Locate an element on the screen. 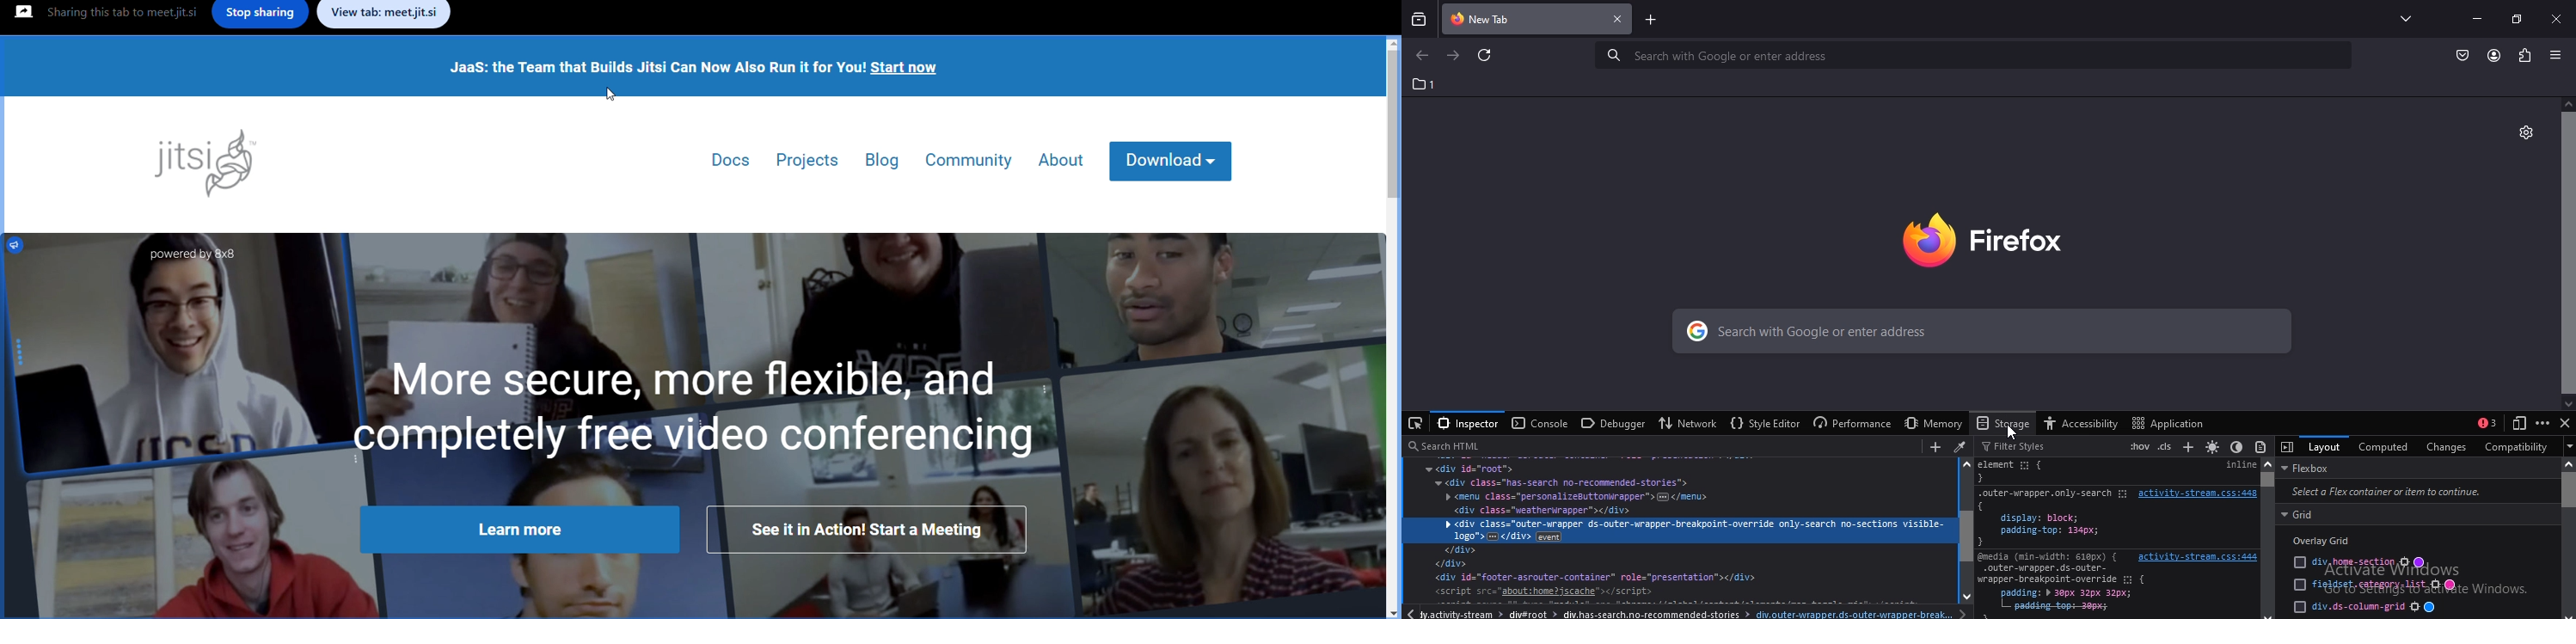 This screenshot has height=644, width=2576. personalise new tab is located at coordinates (2525, 131).